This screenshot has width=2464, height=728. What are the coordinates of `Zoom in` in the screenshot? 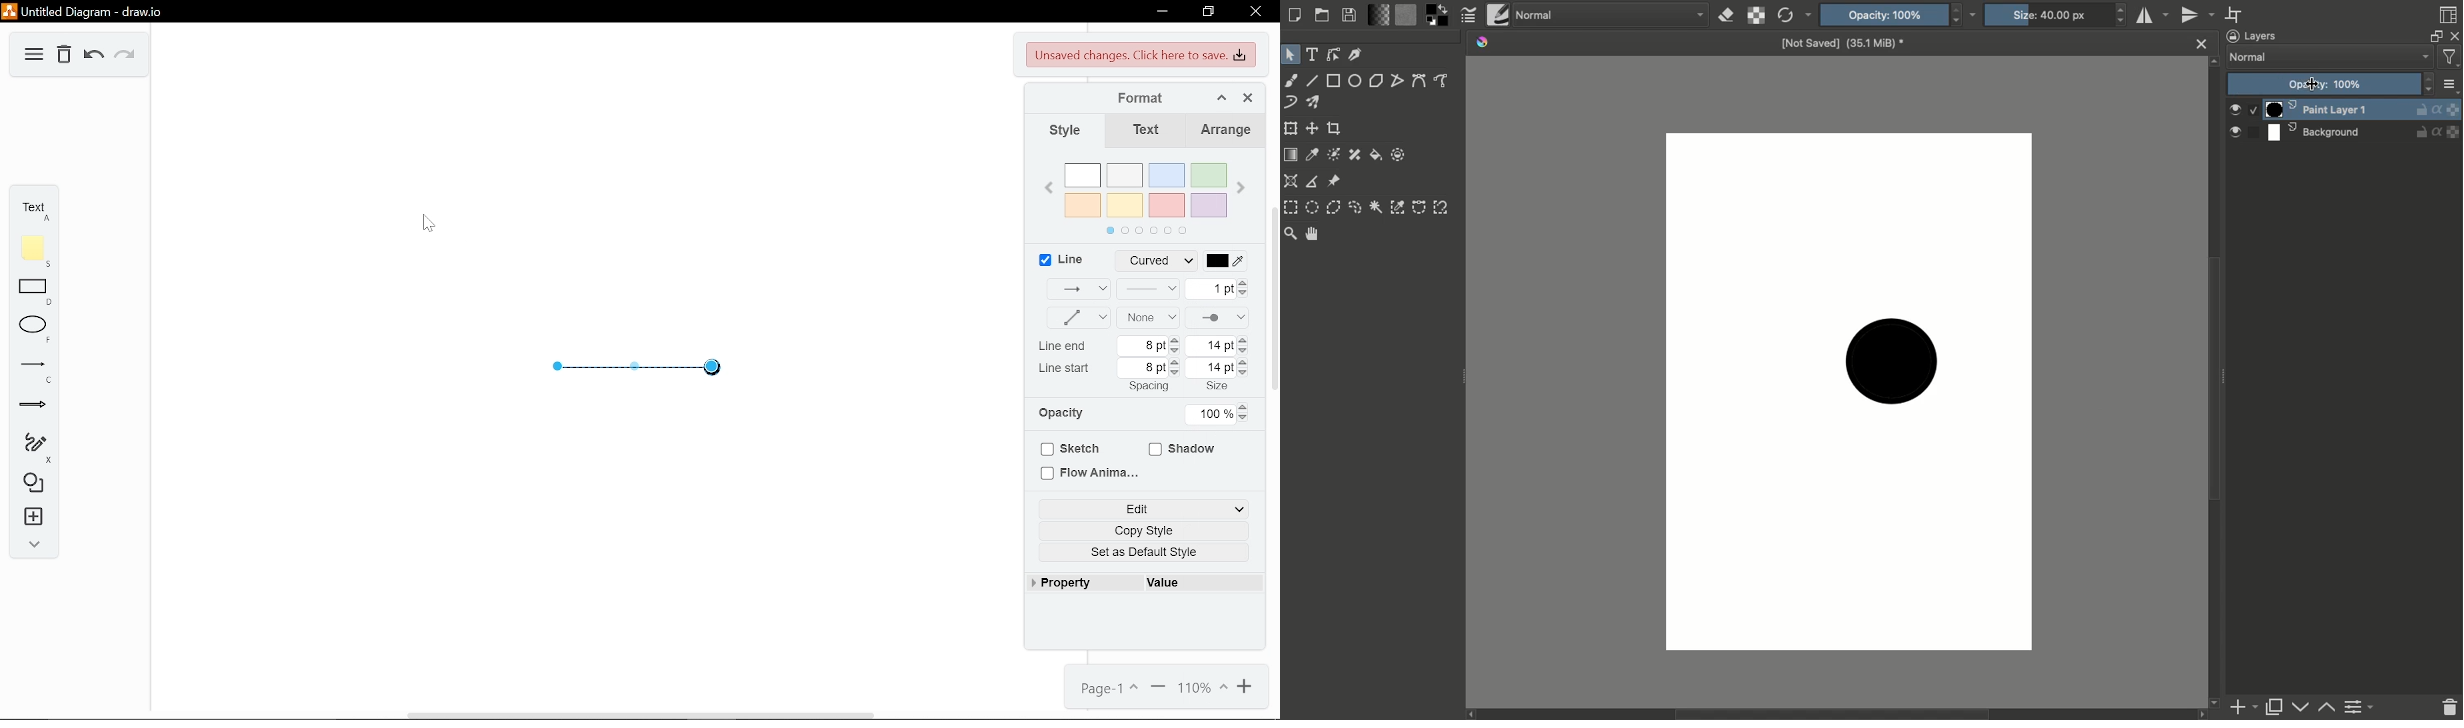 It's located at (1244, 688).